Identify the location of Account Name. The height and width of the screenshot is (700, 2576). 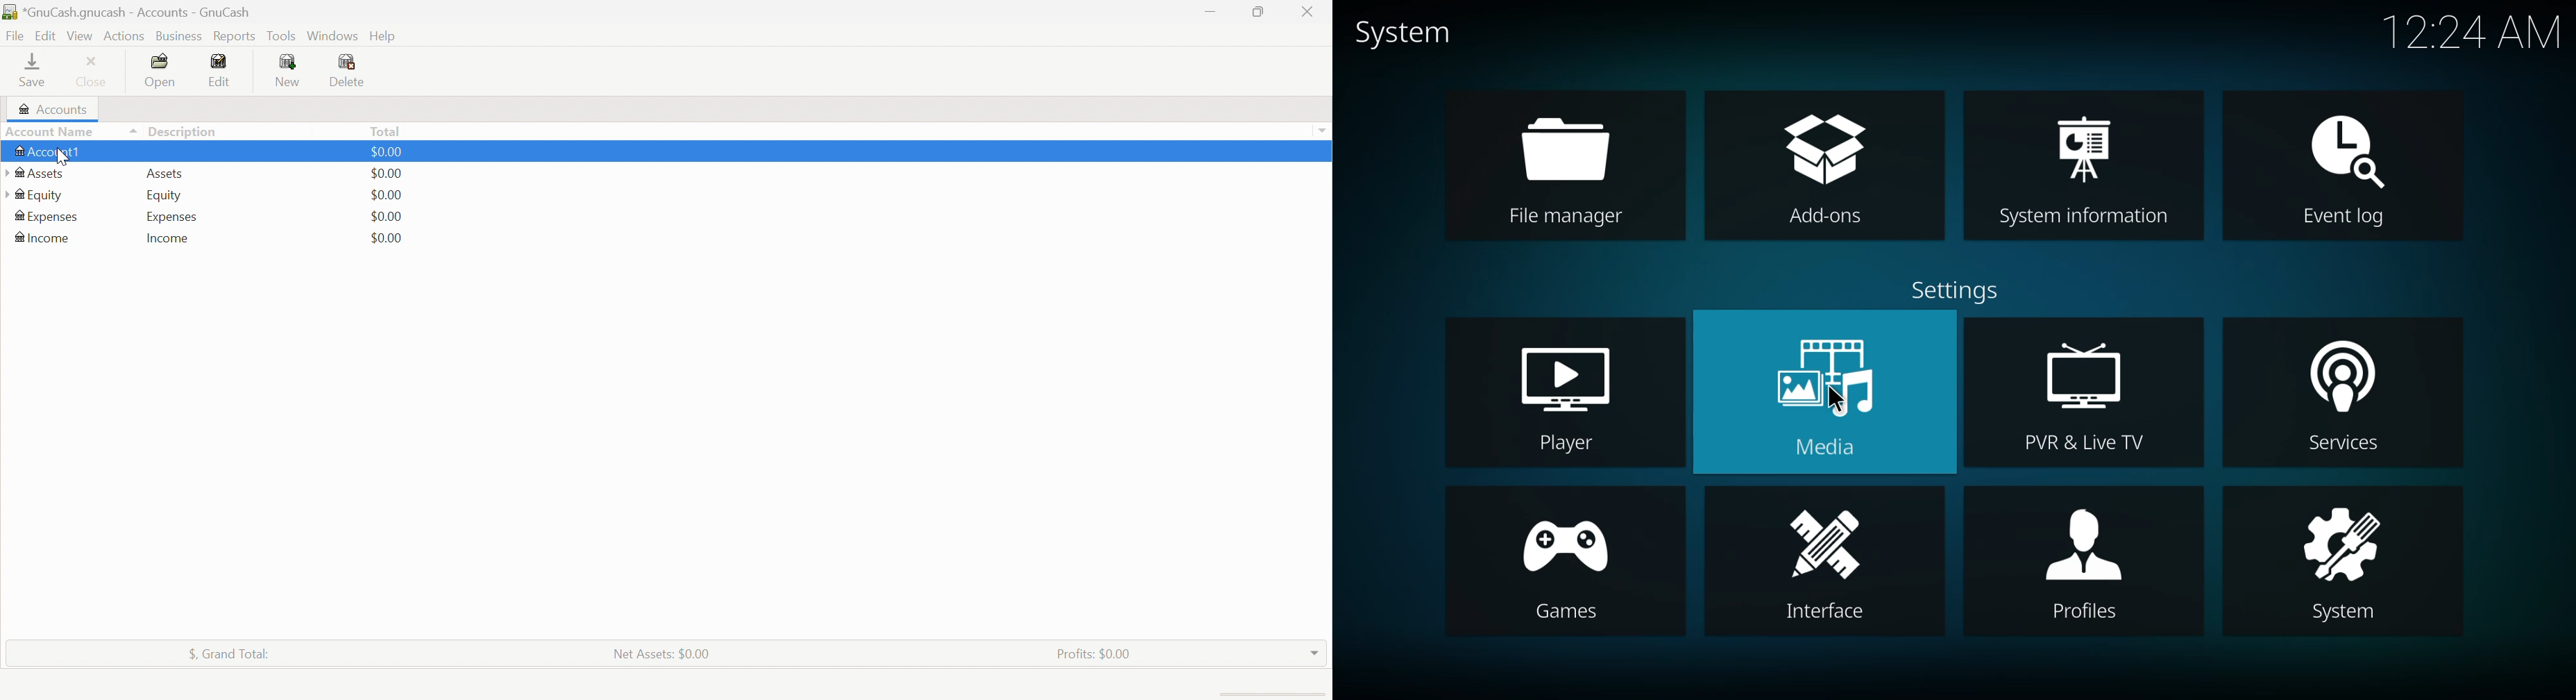
(72, 133).